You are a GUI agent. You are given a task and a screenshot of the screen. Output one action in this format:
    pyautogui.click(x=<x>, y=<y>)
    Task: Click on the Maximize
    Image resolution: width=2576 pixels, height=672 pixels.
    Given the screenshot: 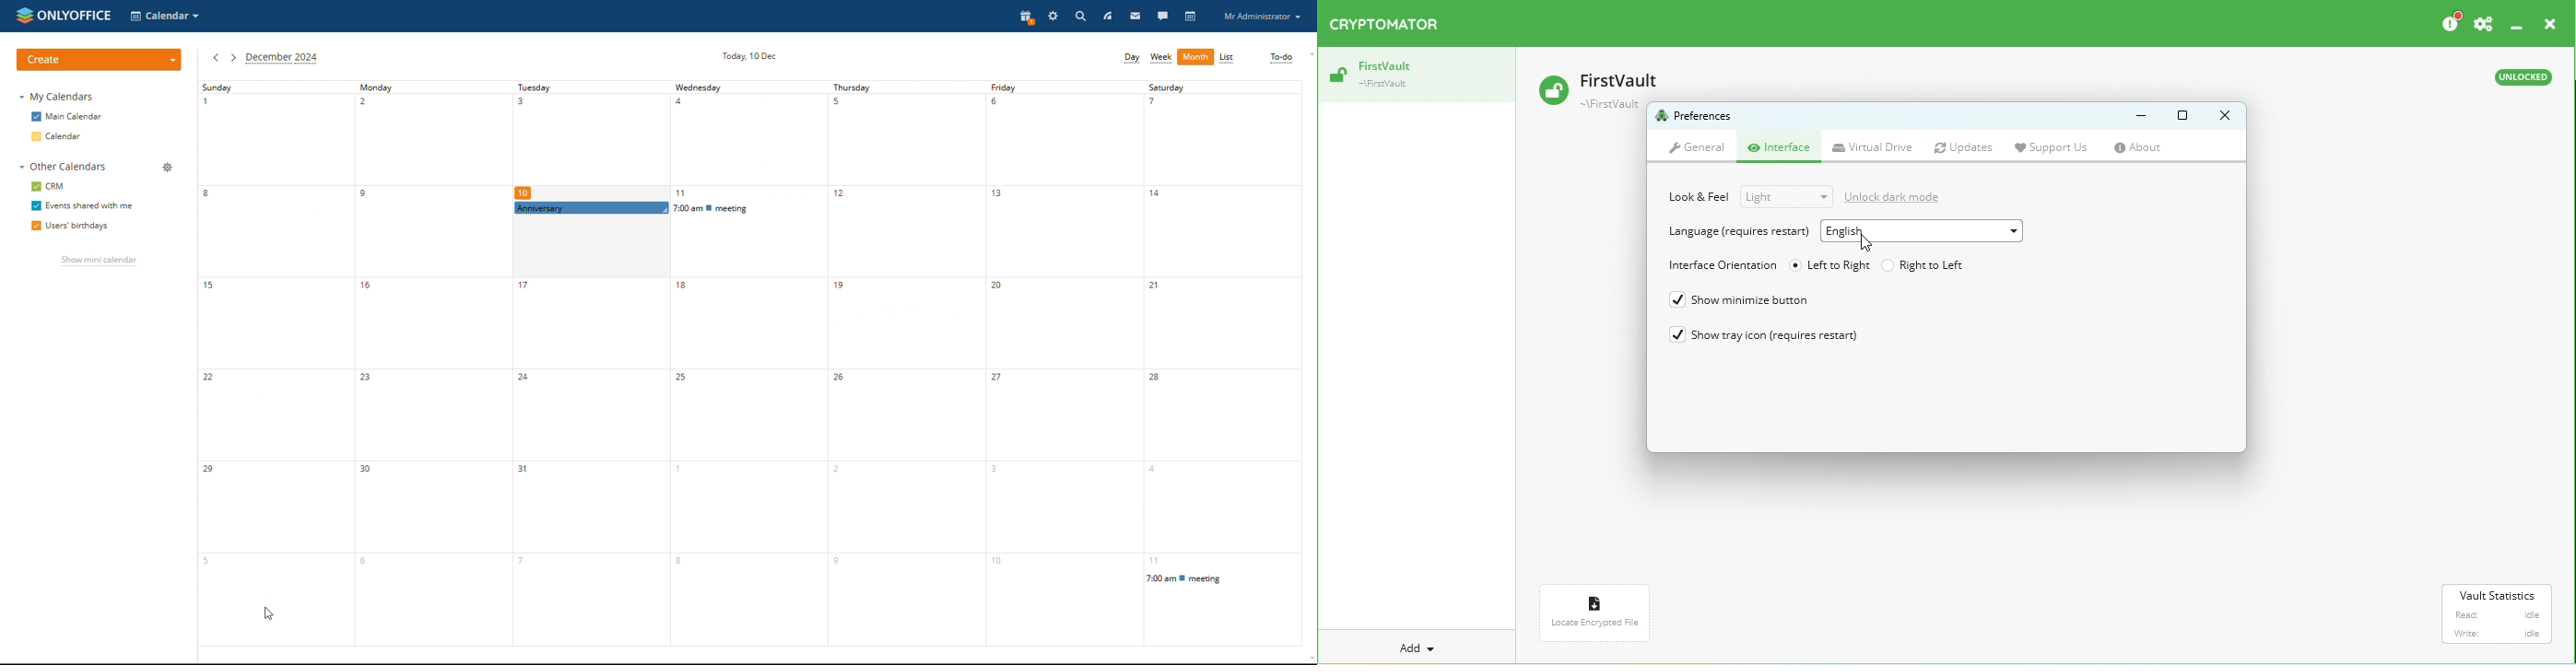 What is the action you would take?
    pyautogui.click(x=2182, y=116)
    